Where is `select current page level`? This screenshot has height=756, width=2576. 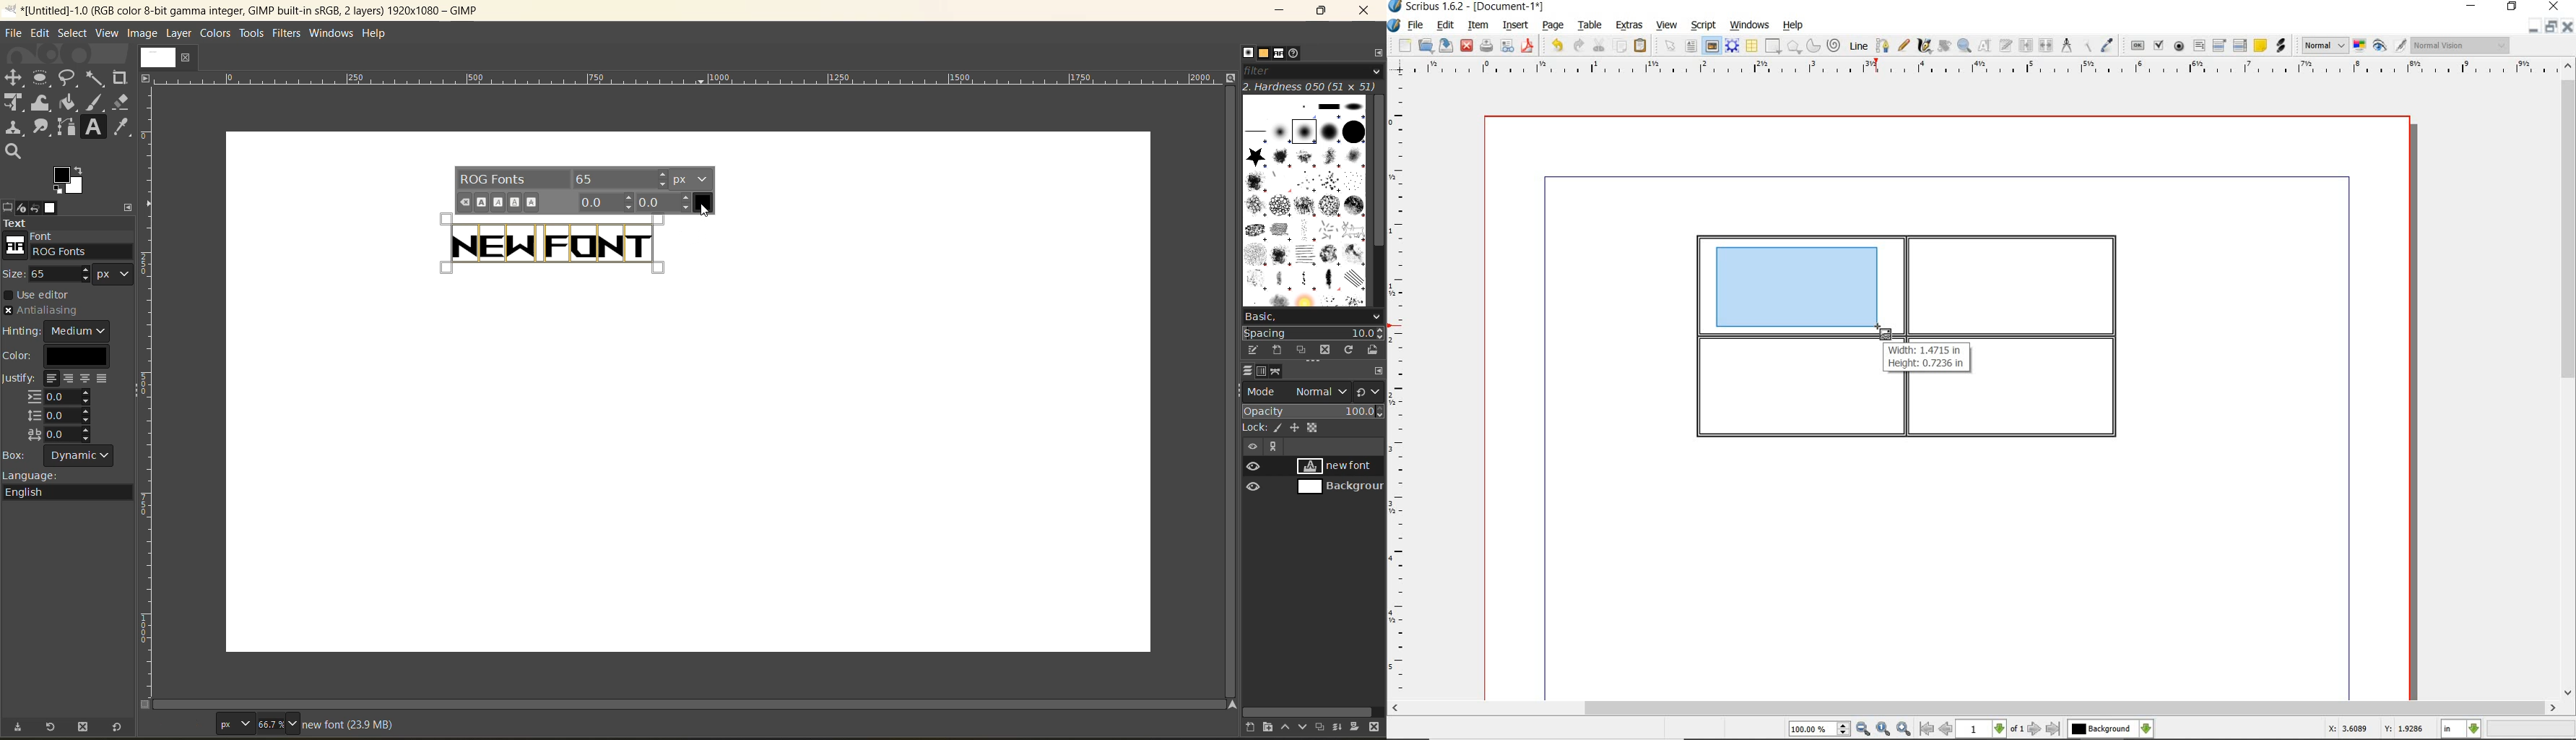 select current page level is located at coordinates (1991, 729).